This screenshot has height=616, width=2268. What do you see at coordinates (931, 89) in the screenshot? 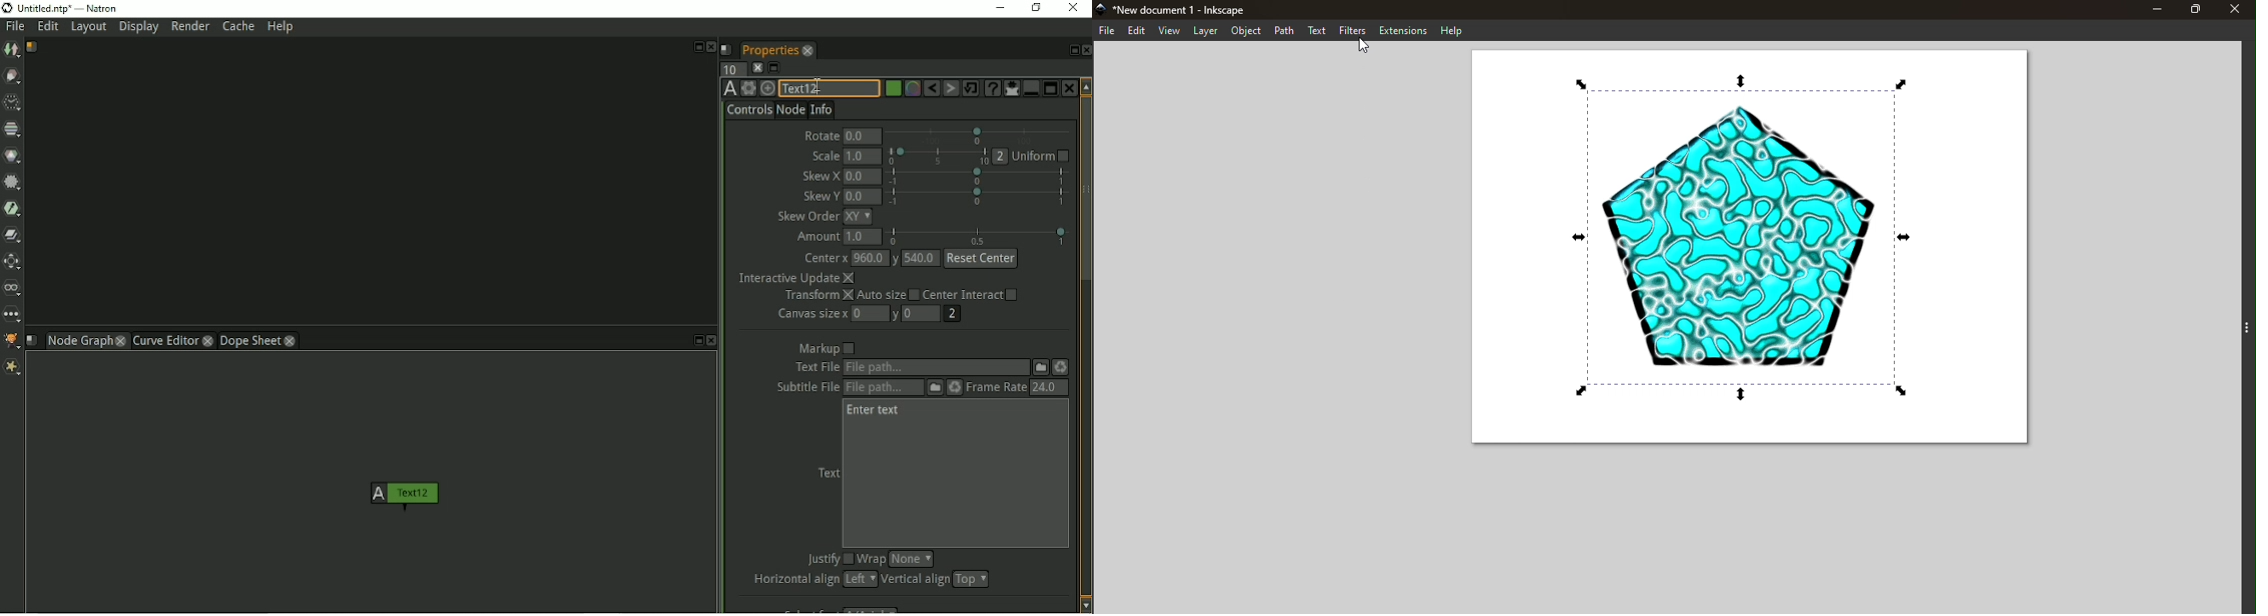
I see `Undo` at bounding box center [931, 89].